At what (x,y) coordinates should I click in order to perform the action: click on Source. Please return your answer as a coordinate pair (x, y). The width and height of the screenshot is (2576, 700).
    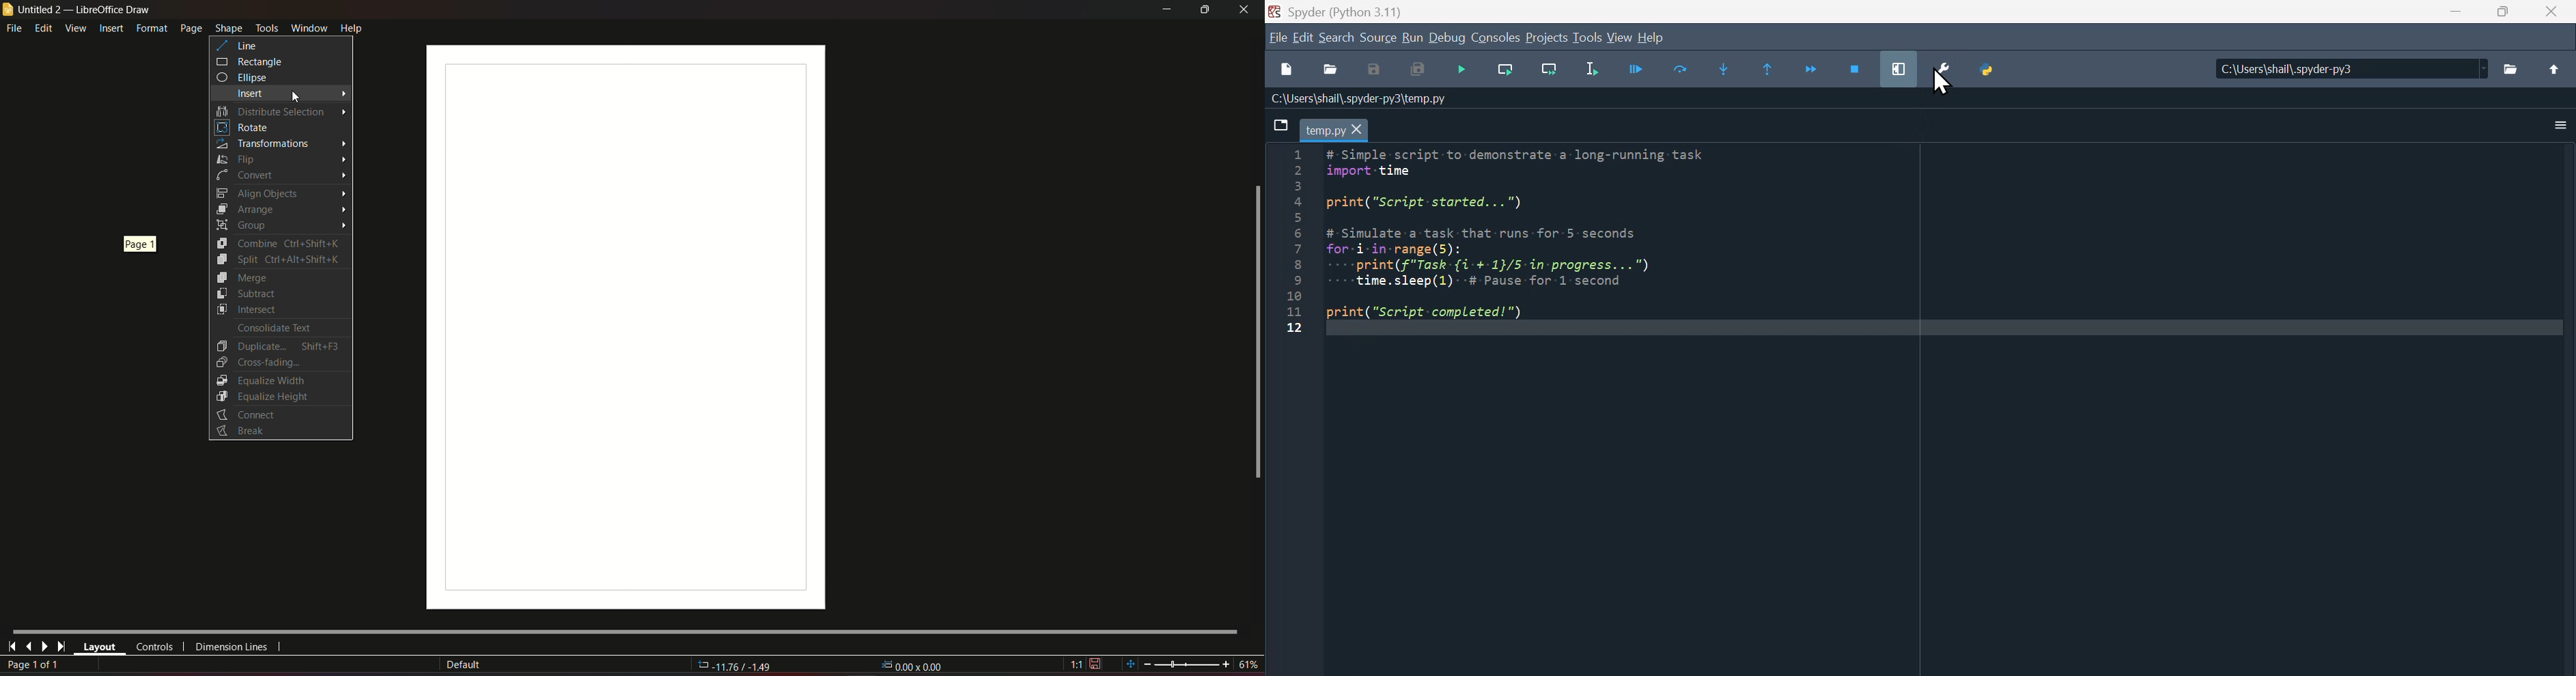
    Looking at the image, I should click on (1379, 39).